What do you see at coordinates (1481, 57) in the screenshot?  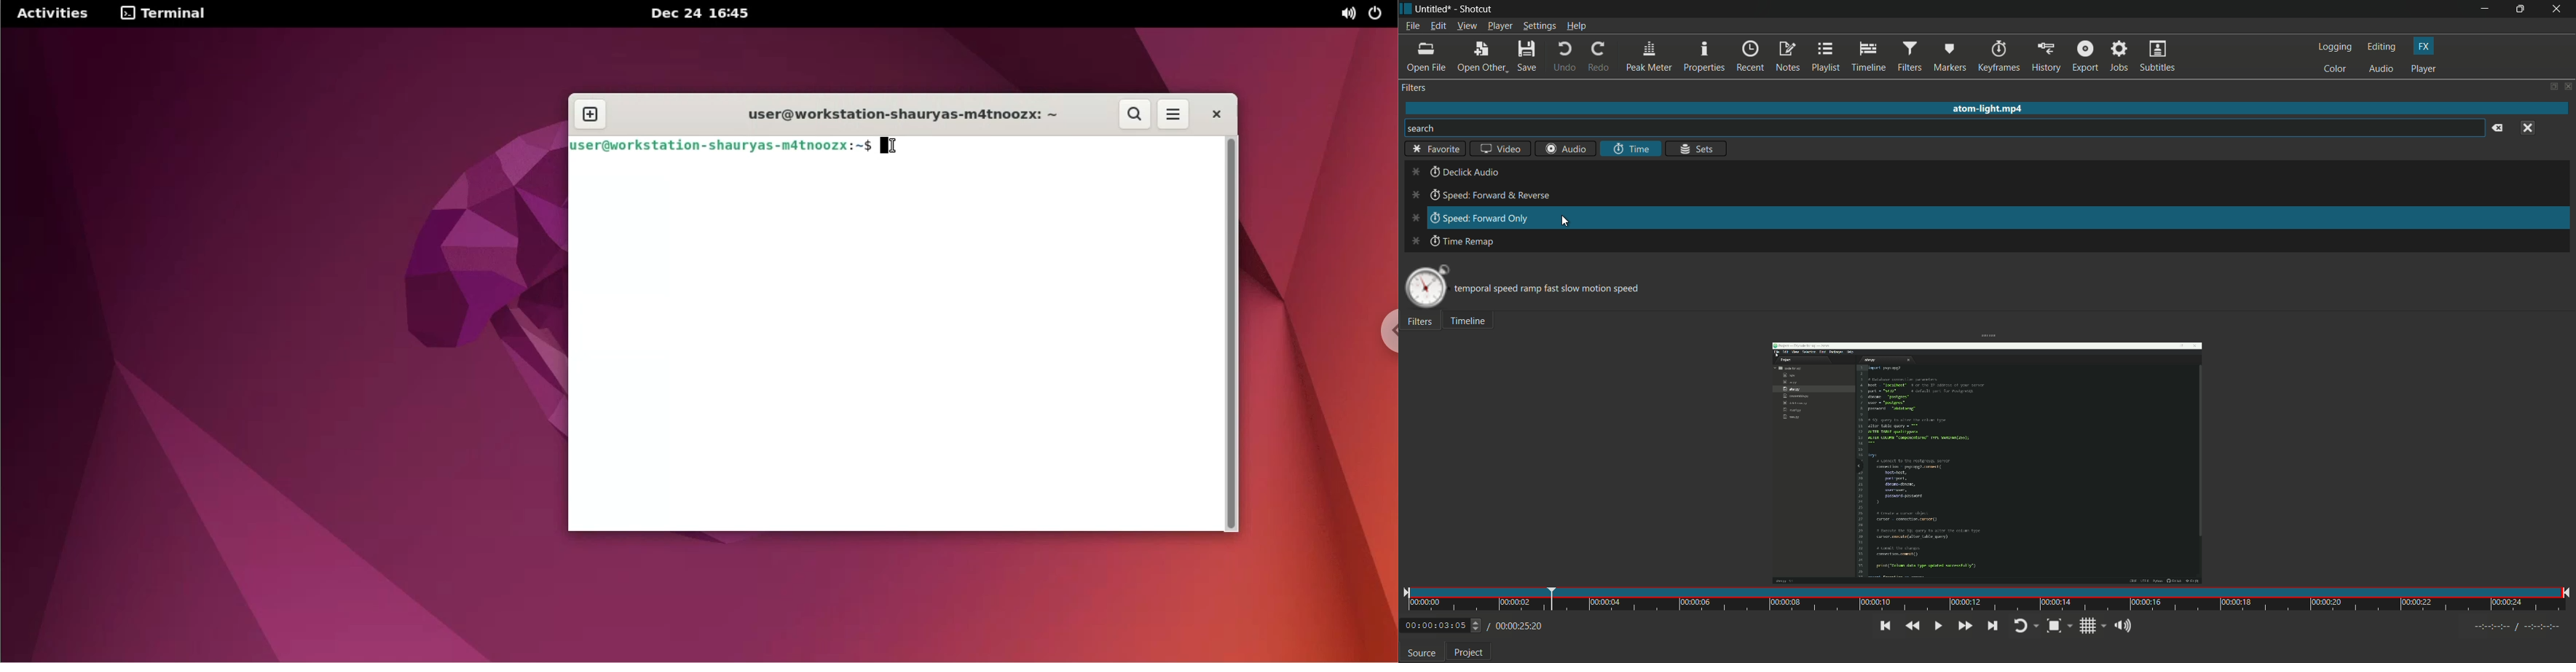 I see `open other` at bounding box center [1481, 57].